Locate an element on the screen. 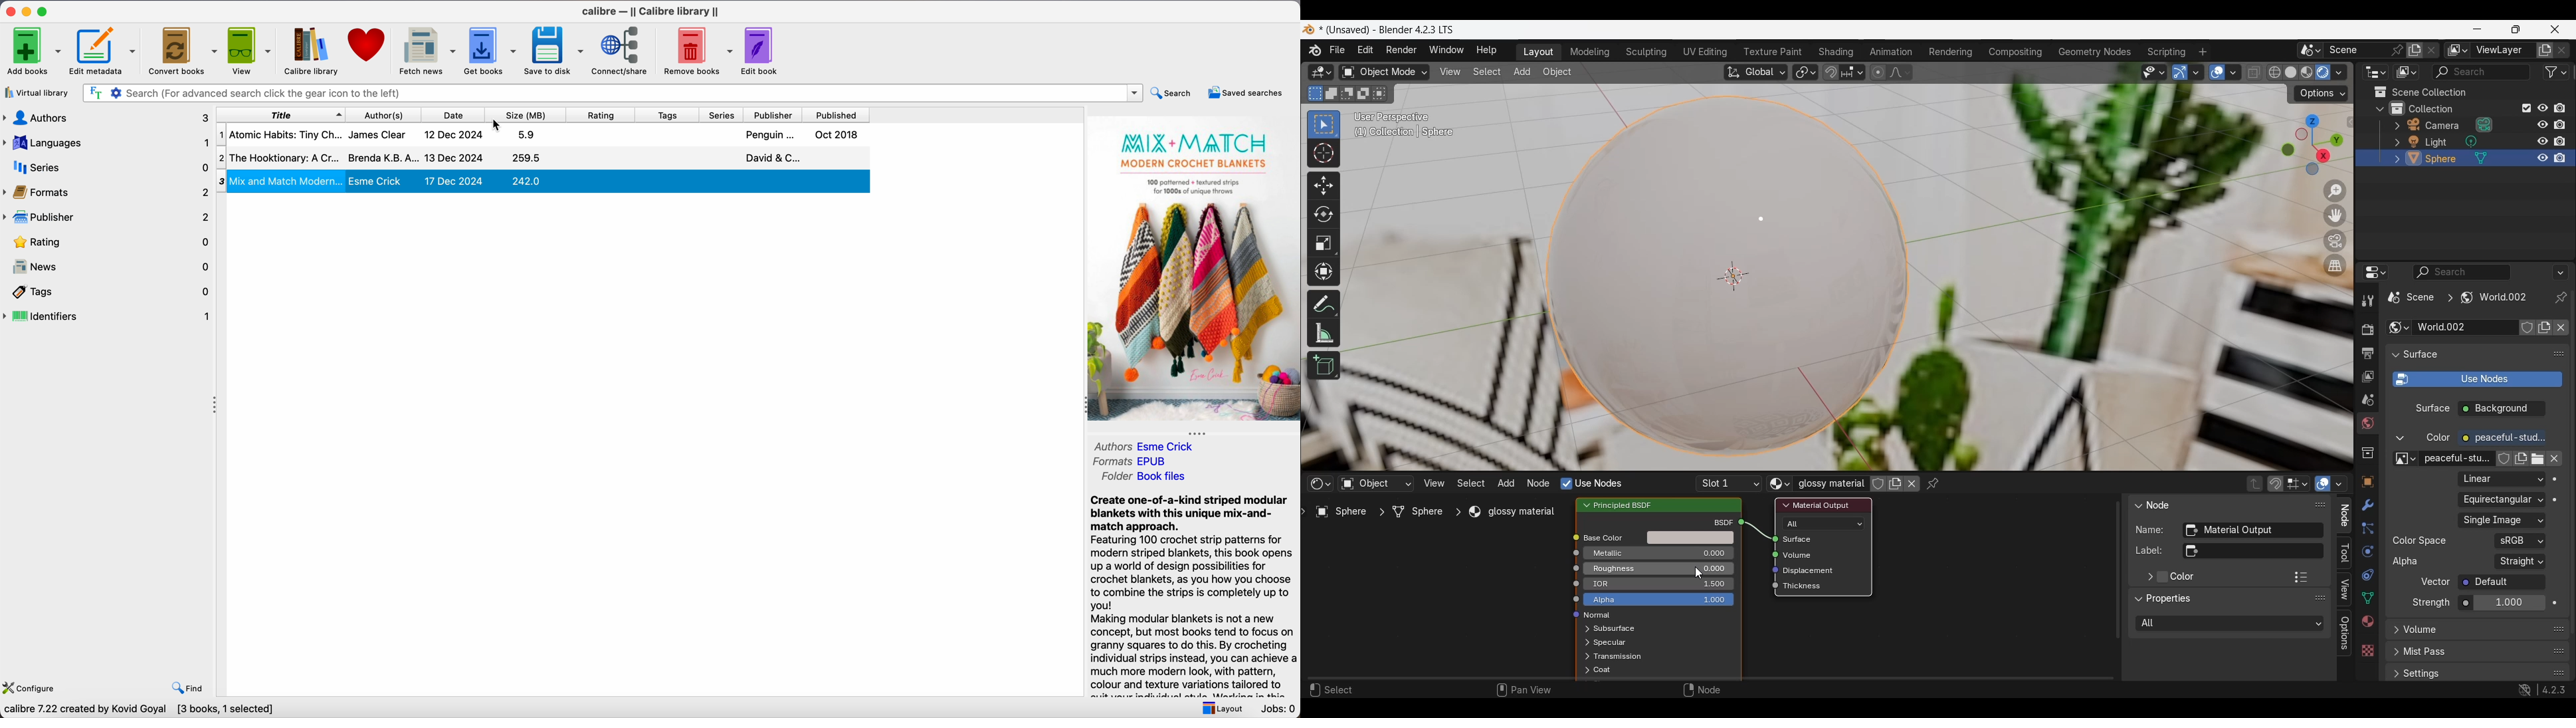 Image resolution: width=2576 pixels, height=728 pixels. View panel is located at coordinates (2344, 590).